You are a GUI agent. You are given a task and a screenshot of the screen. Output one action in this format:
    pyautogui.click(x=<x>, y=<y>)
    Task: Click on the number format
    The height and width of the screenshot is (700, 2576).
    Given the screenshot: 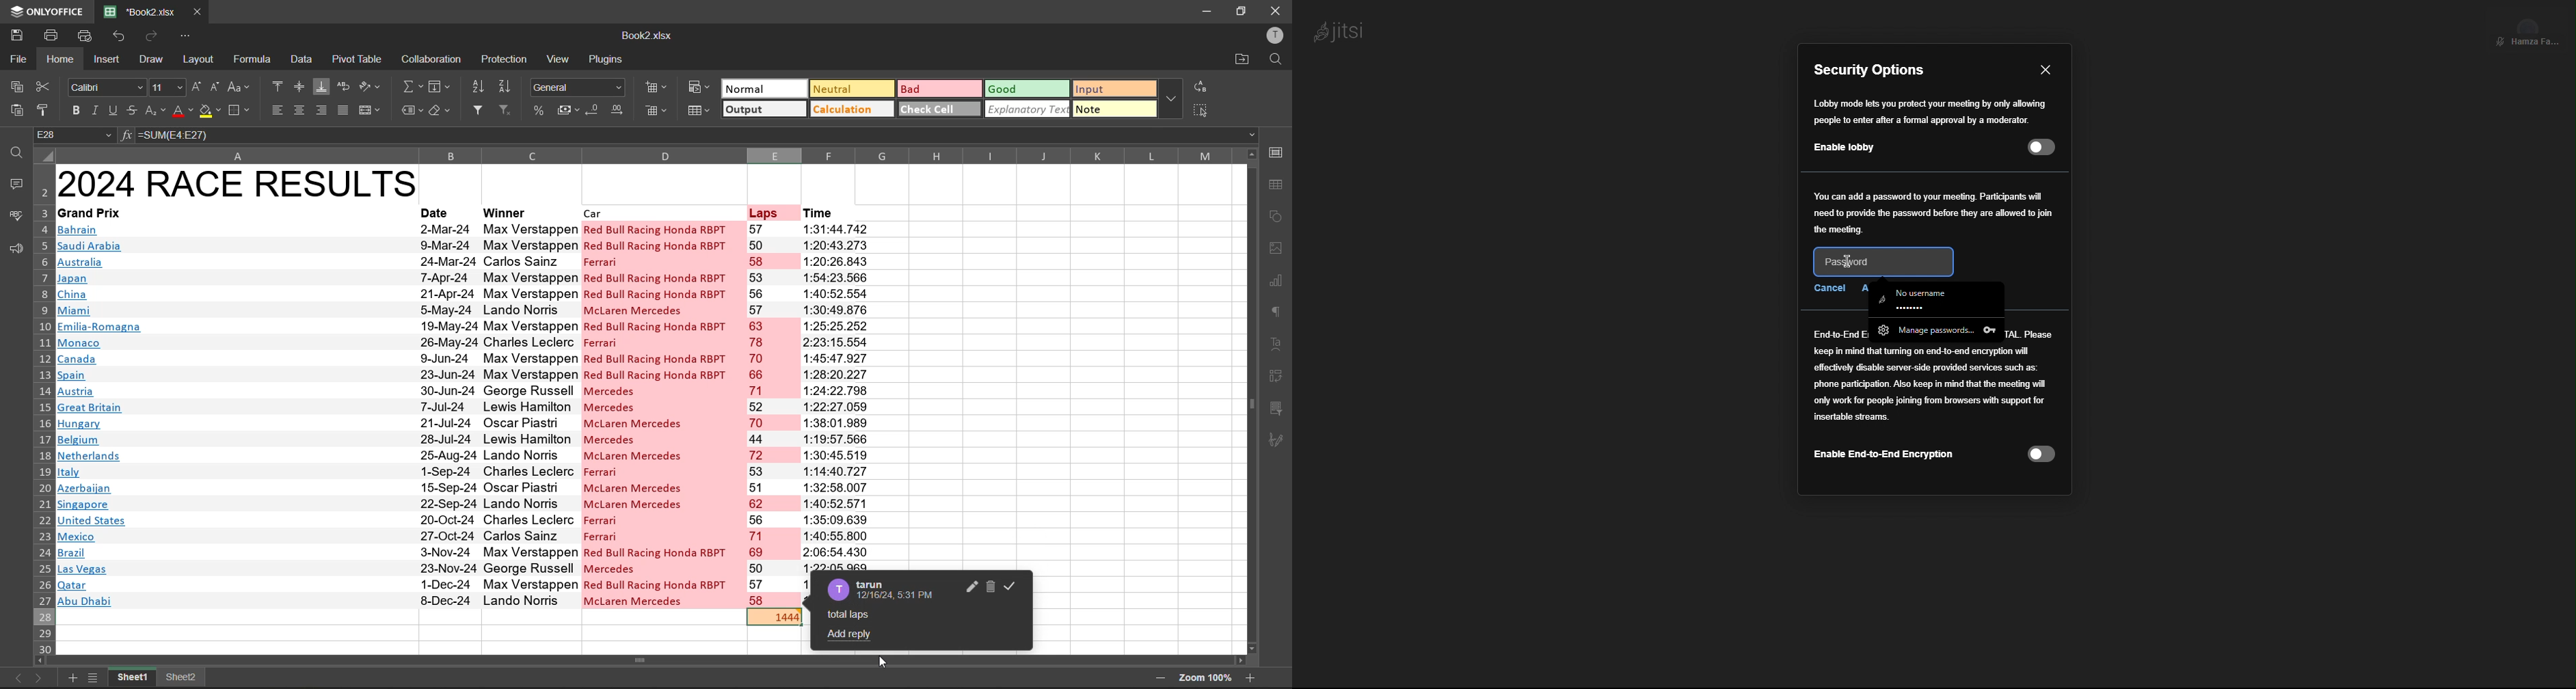 What is the action you would take?
    pyautogui.click(x=577, y=89)
    